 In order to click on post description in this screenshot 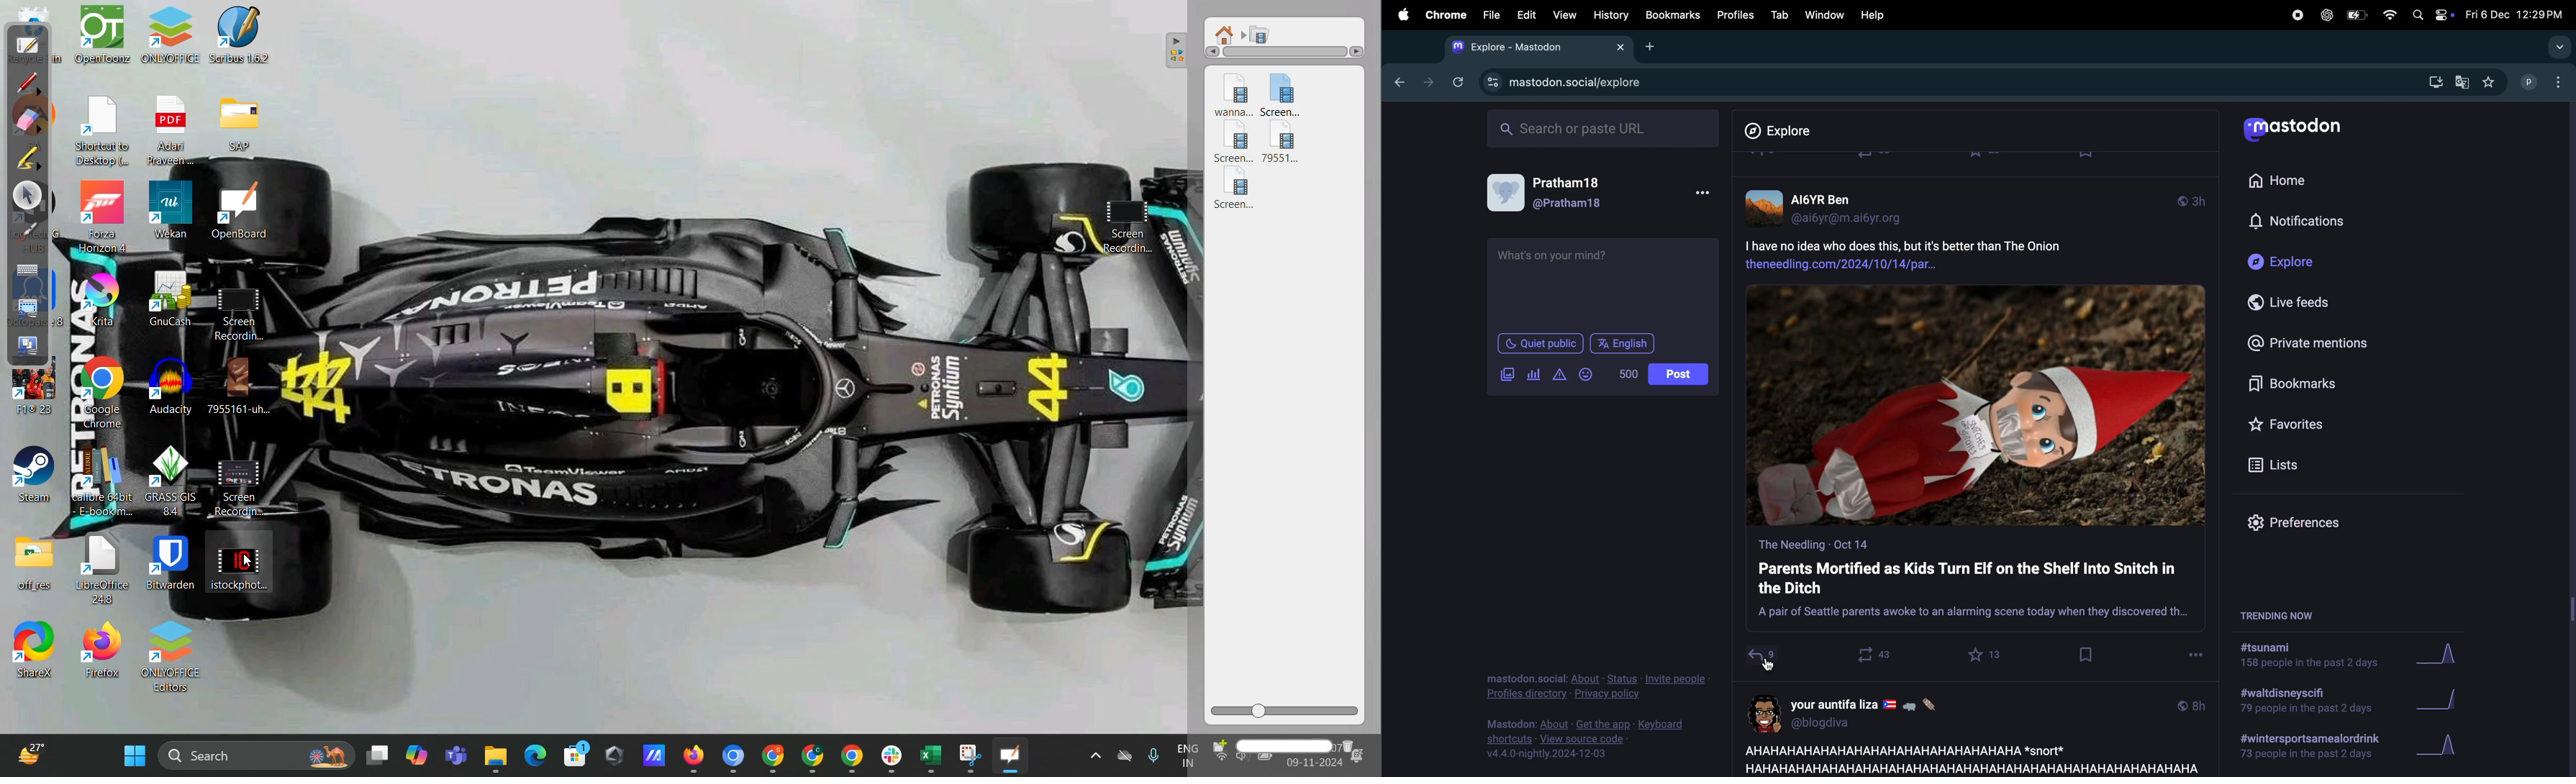, I will do `click(1941, 252)`.